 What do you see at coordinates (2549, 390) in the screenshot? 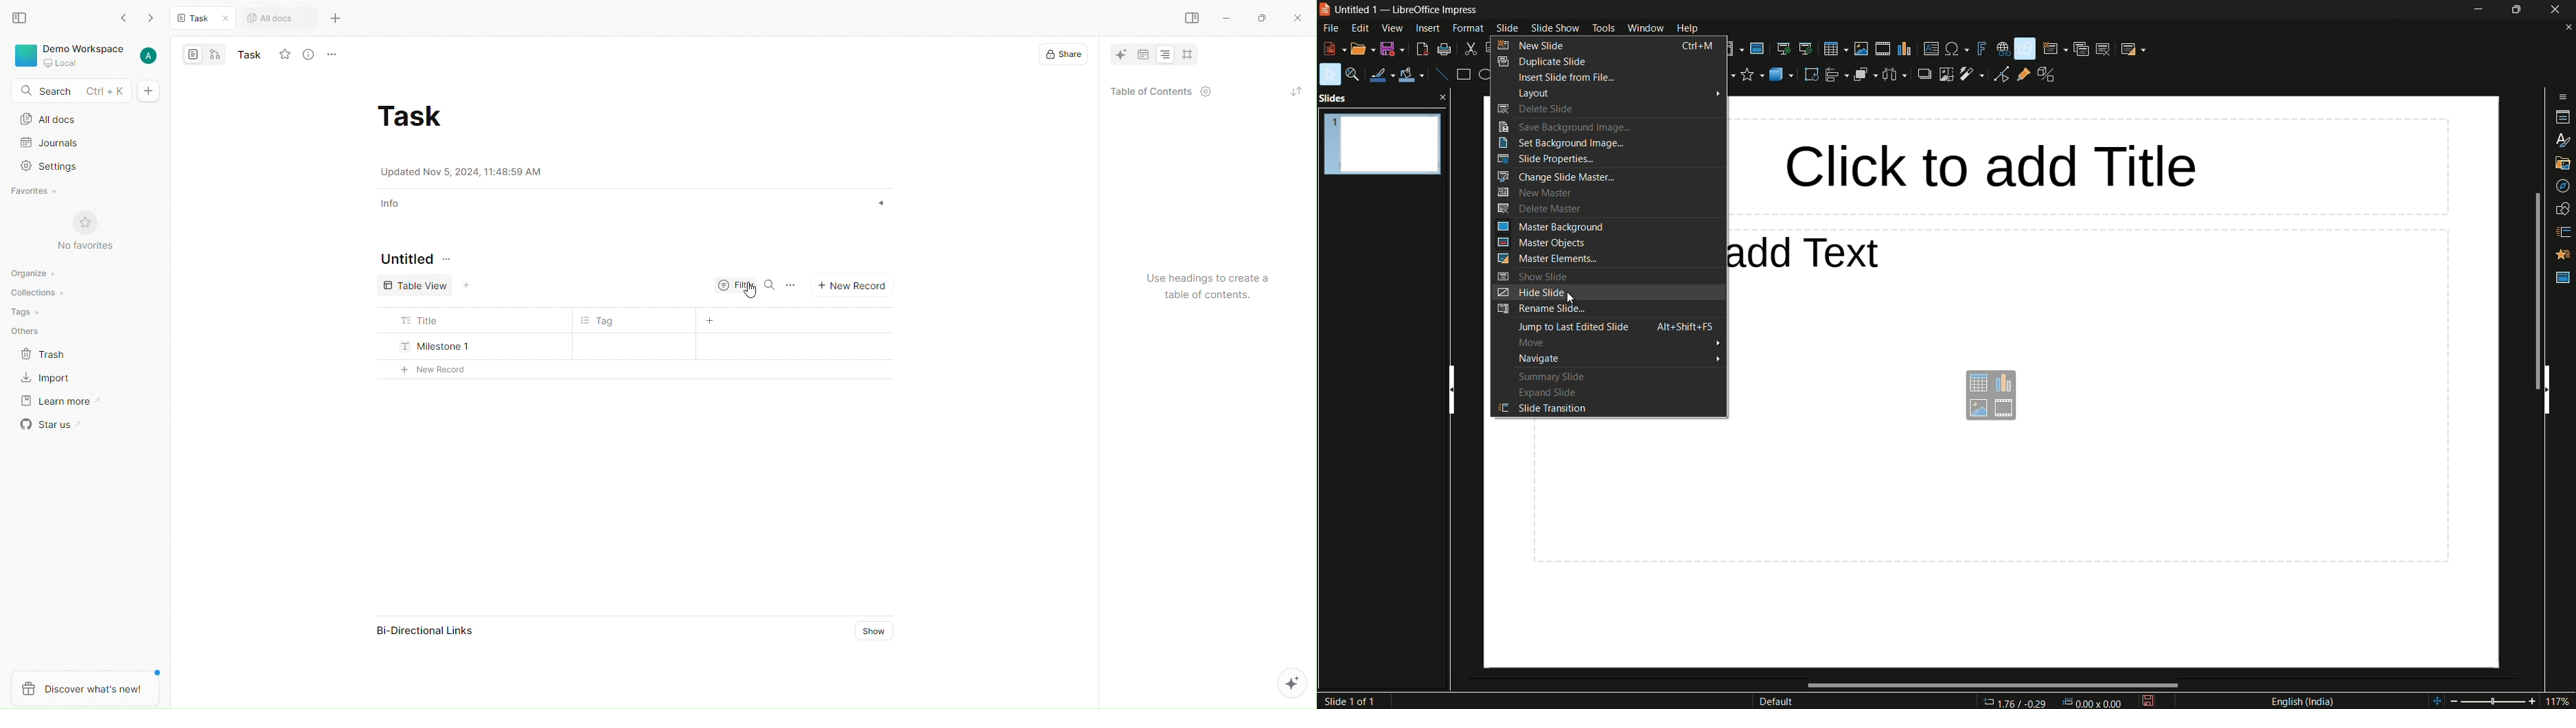
I see `hide` at bounding box center [2549, 390].